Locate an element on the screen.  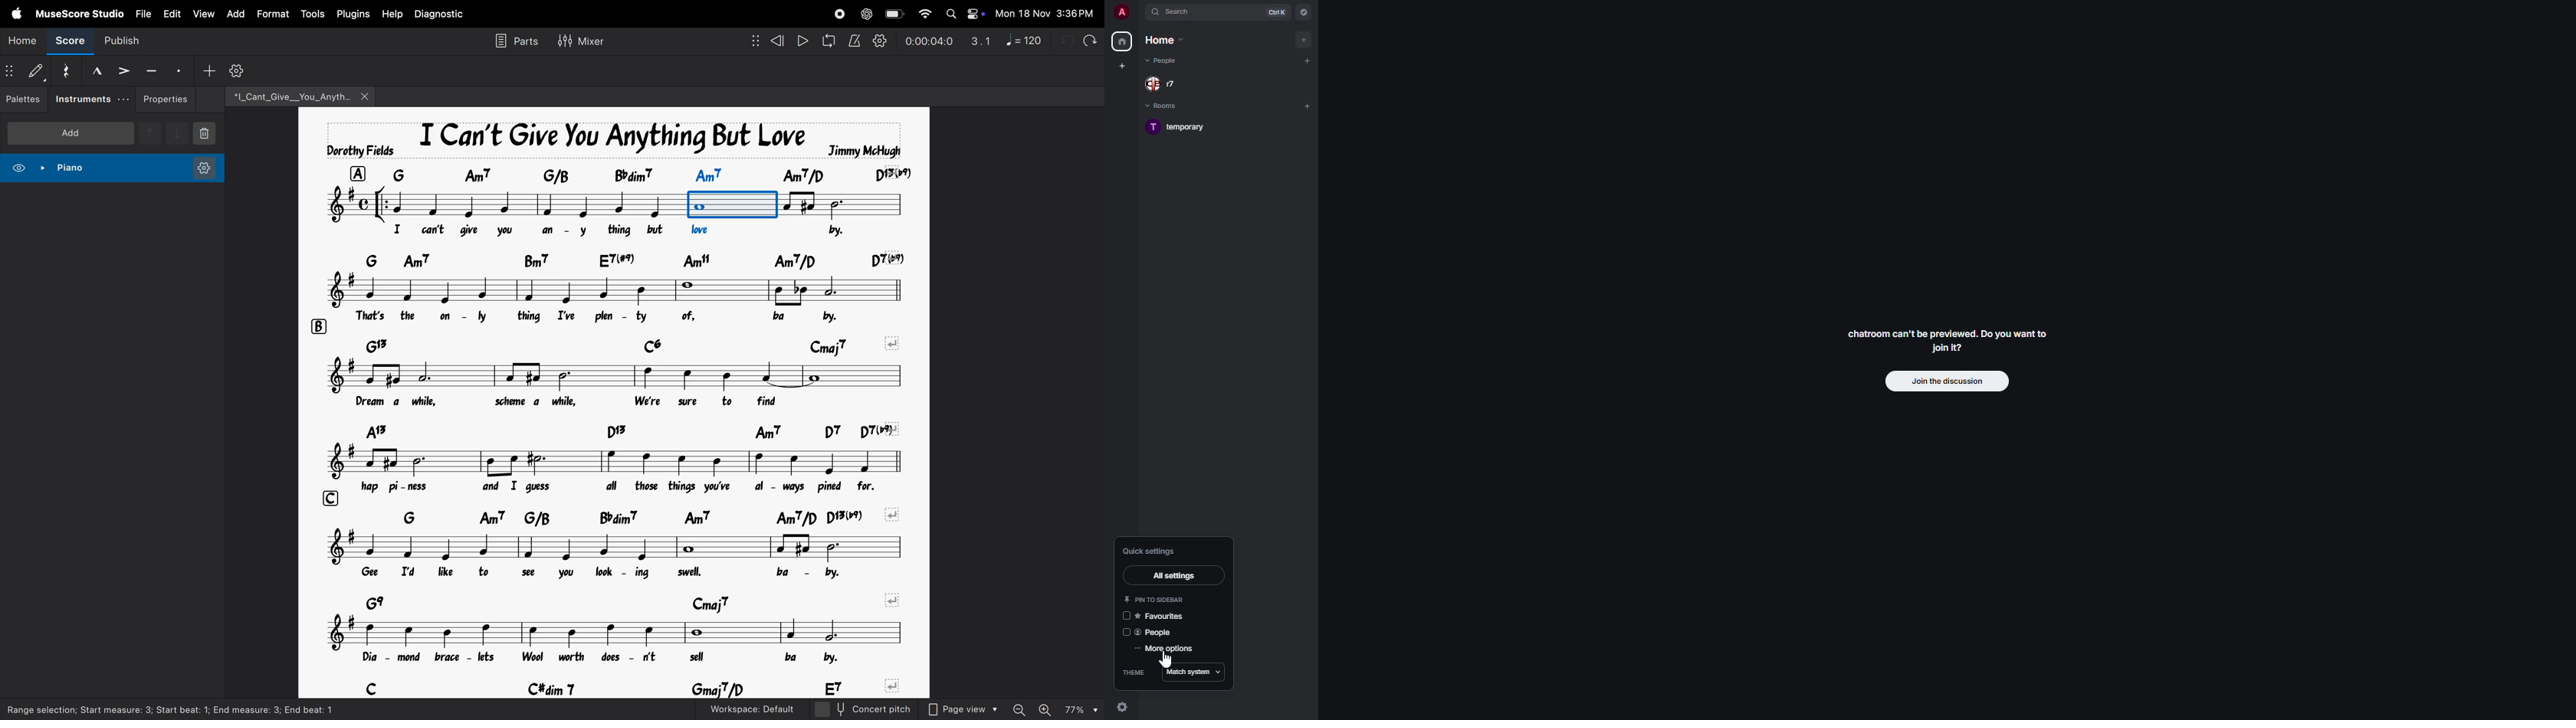
musescore studio is located at coordinates (77, 12).